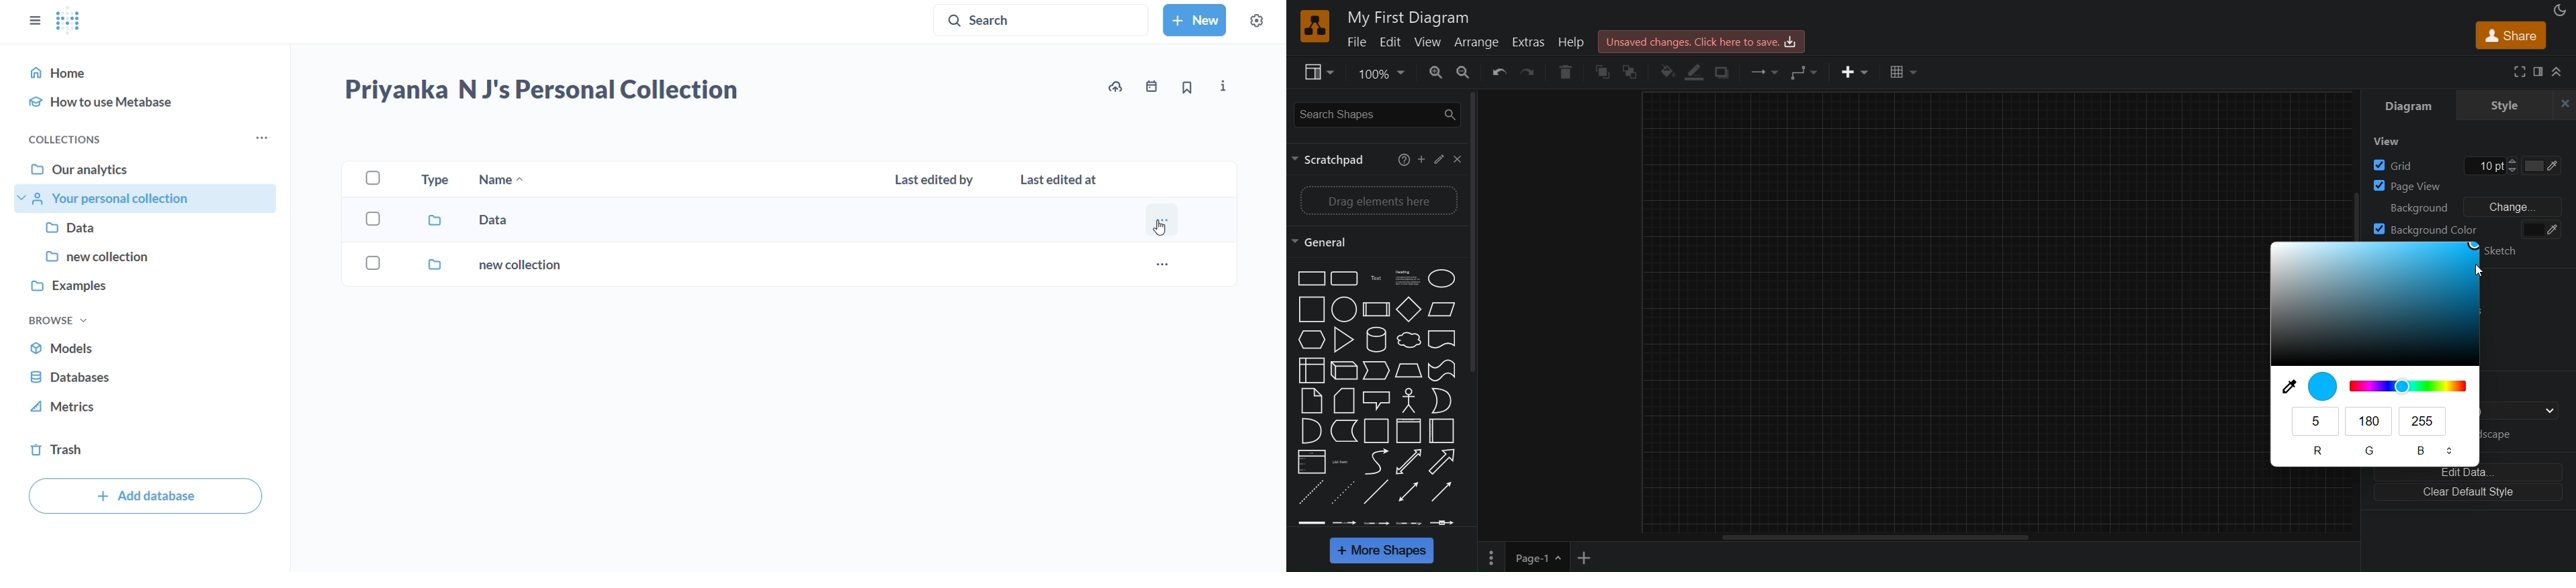  I want to click on last edited at , so click(1062, 180).